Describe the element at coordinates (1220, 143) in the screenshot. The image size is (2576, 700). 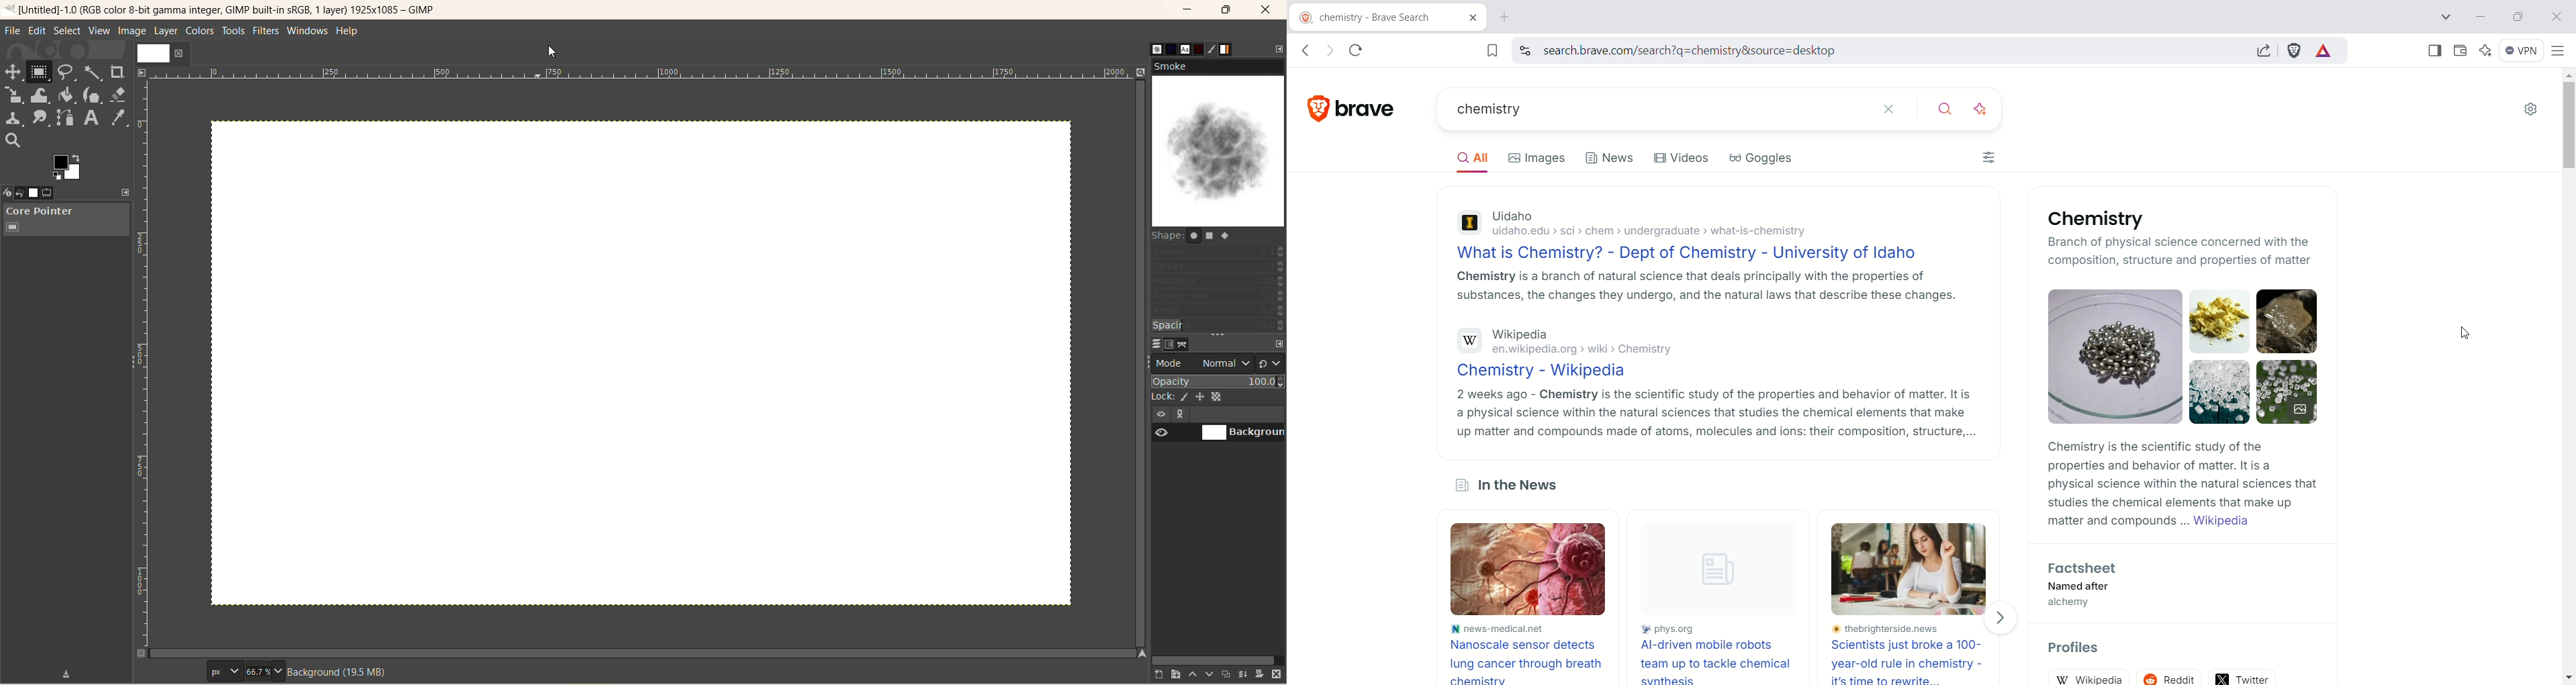
I see `smoke` at that location.